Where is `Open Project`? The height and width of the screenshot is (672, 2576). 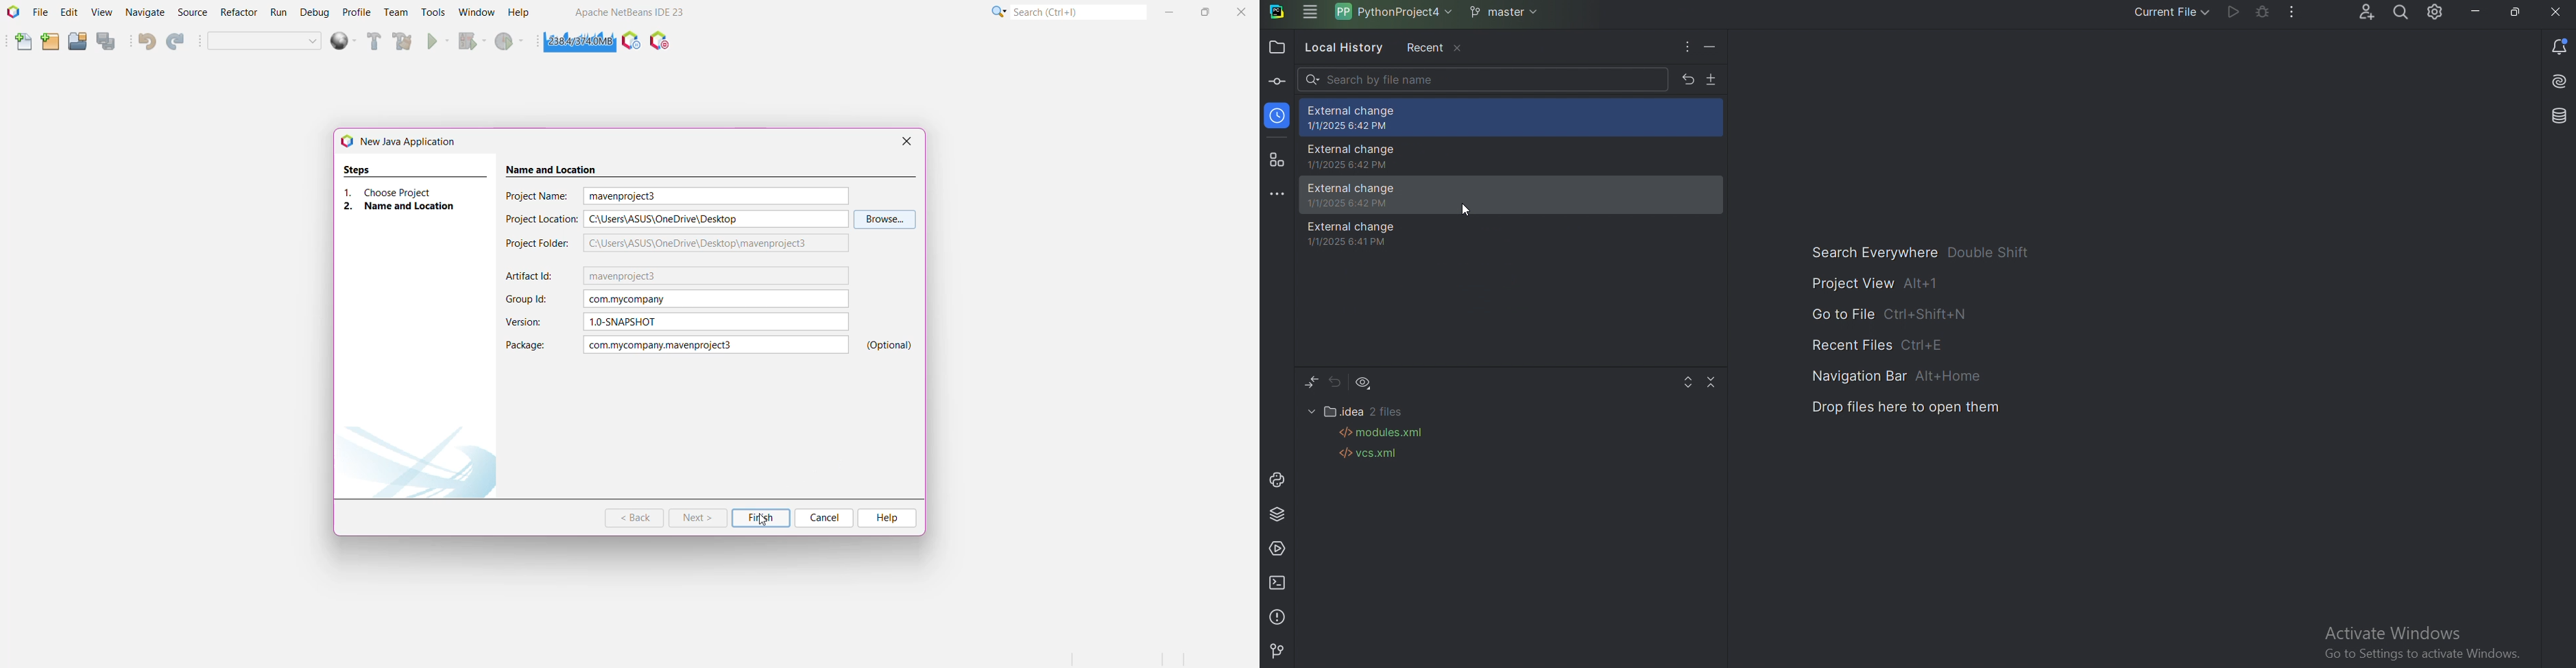
Open Project is located at coordinates (77, 43).